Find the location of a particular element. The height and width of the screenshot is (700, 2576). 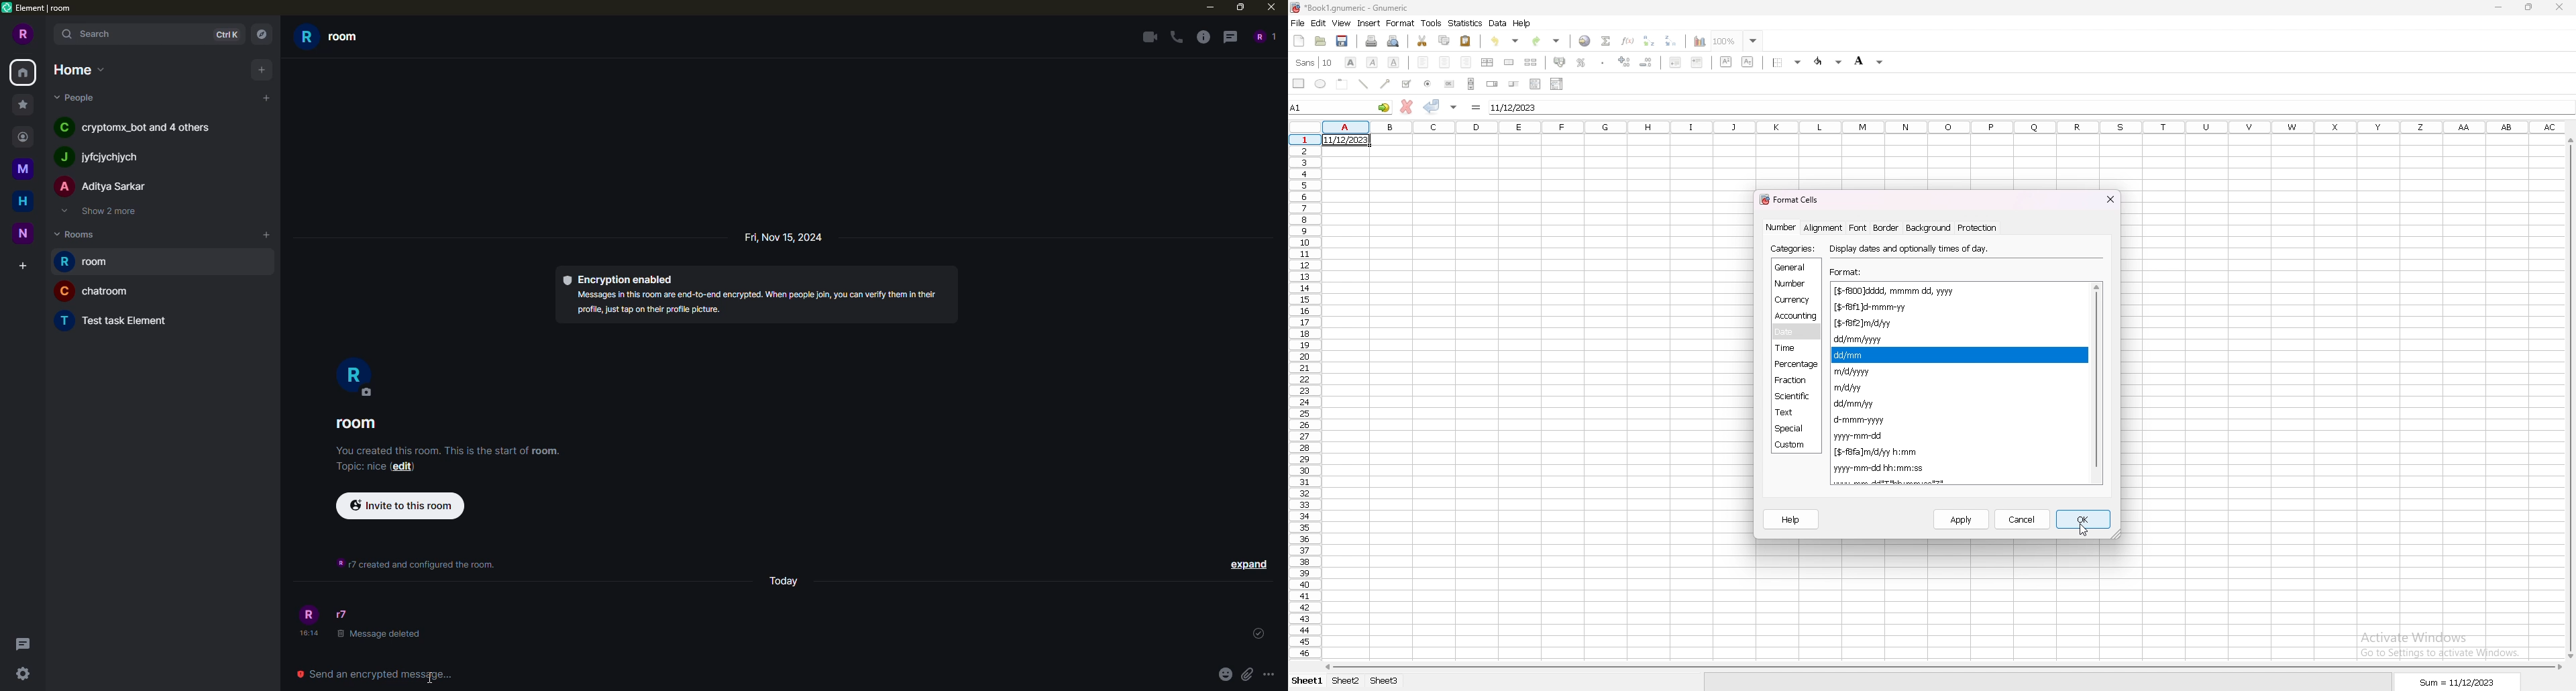

resize is located at coordinates (2530, 7).